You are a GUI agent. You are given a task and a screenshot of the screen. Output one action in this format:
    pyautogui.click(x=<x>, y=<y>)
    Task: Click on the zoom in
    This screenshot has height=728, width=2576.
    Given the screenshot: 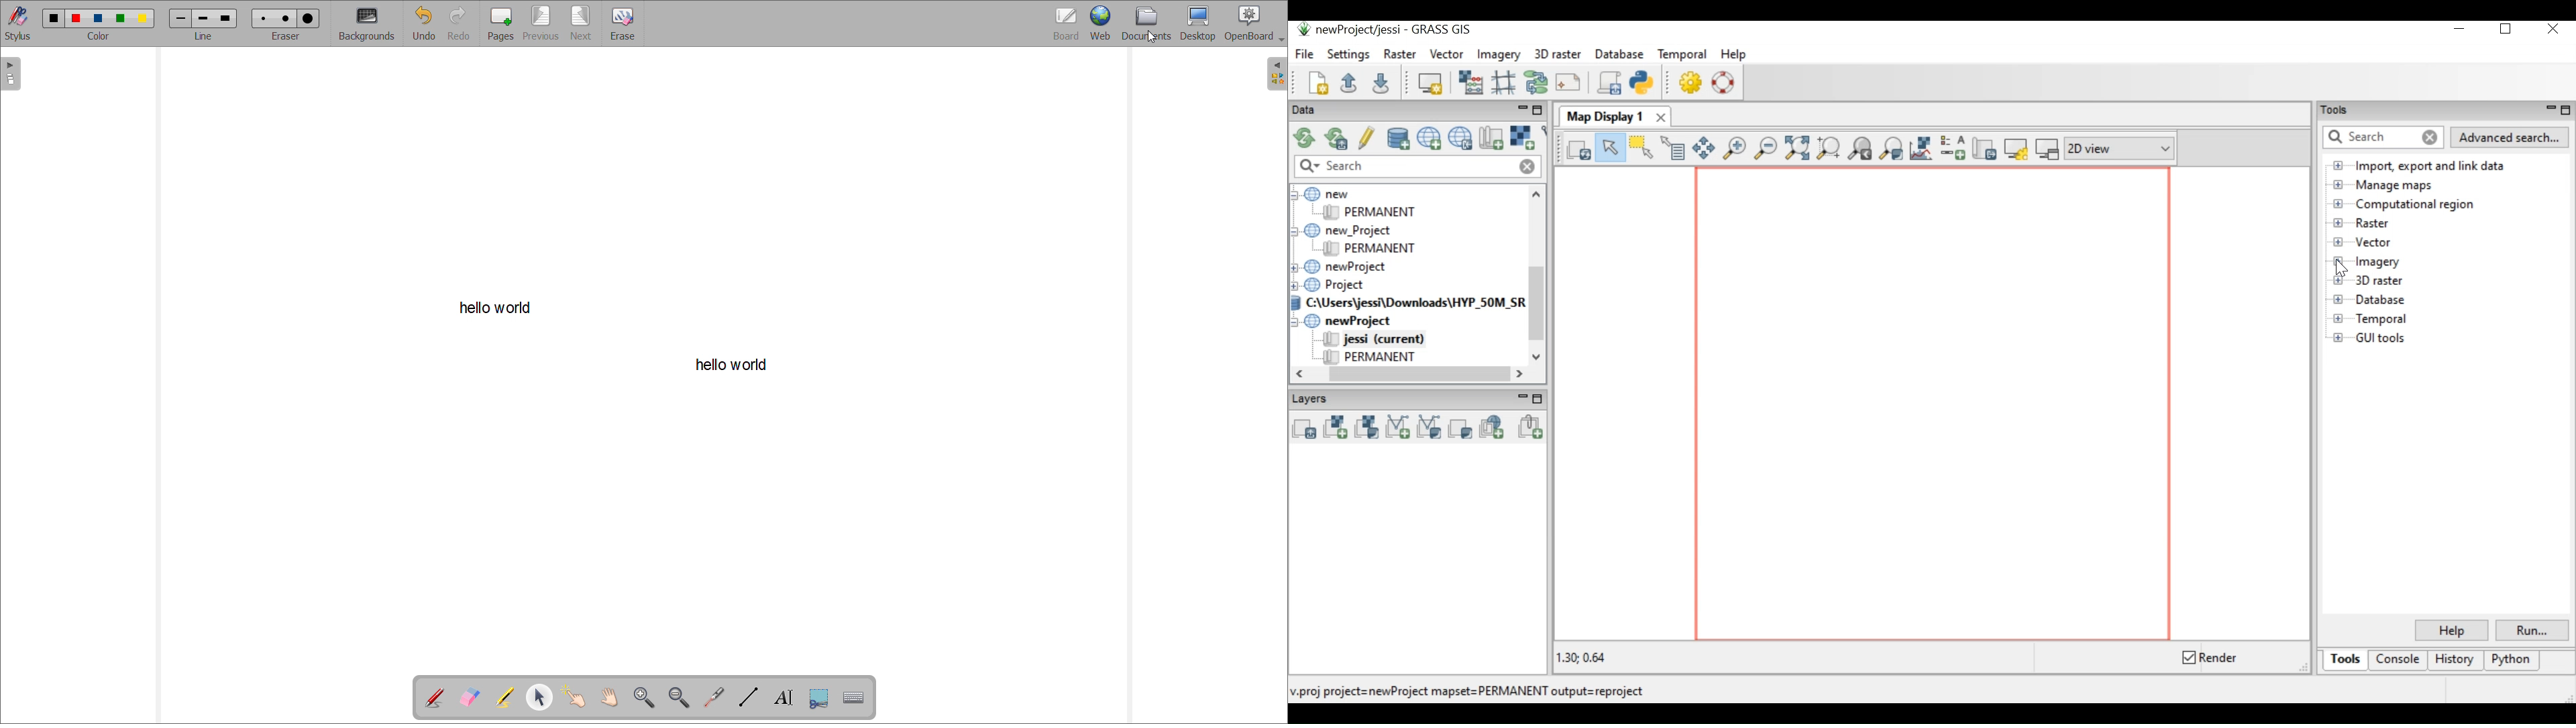 What is the action you would take?
    pyautogui.click(x=645, y=697)
    